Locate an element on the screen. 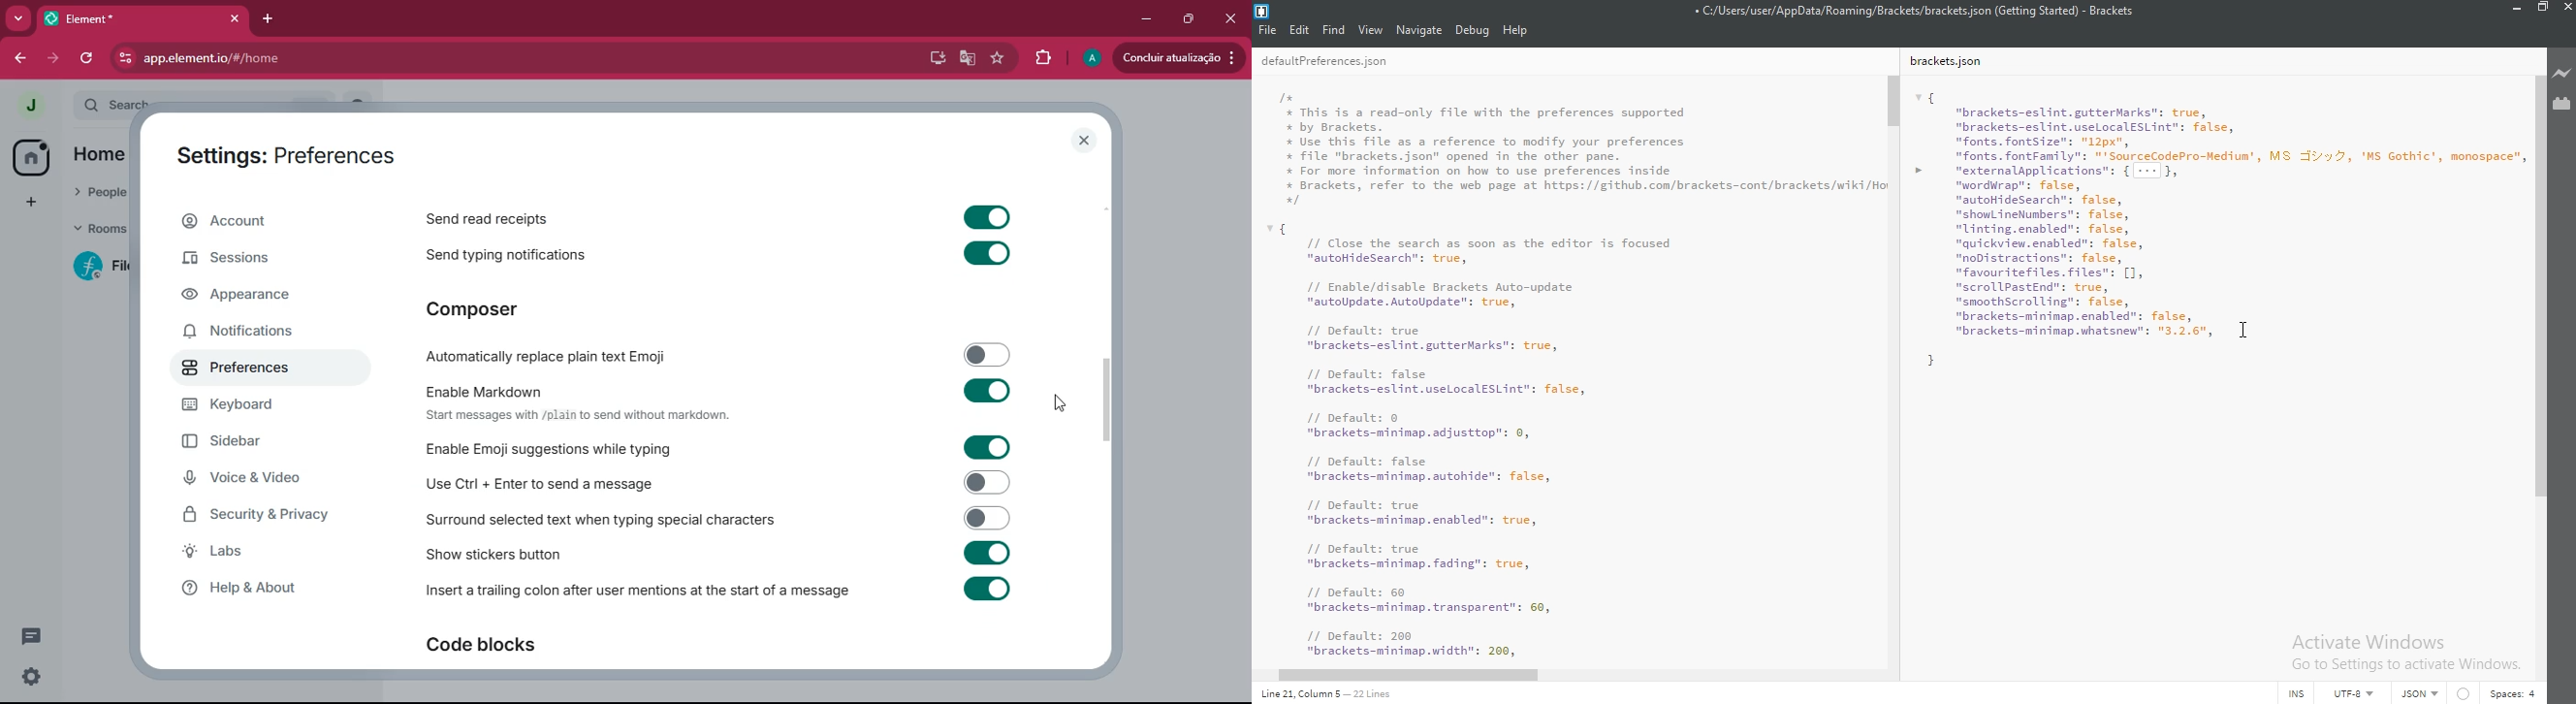  Activate Windows
Go to Settings to activate Windows. is located at coordinates (2405, 651).